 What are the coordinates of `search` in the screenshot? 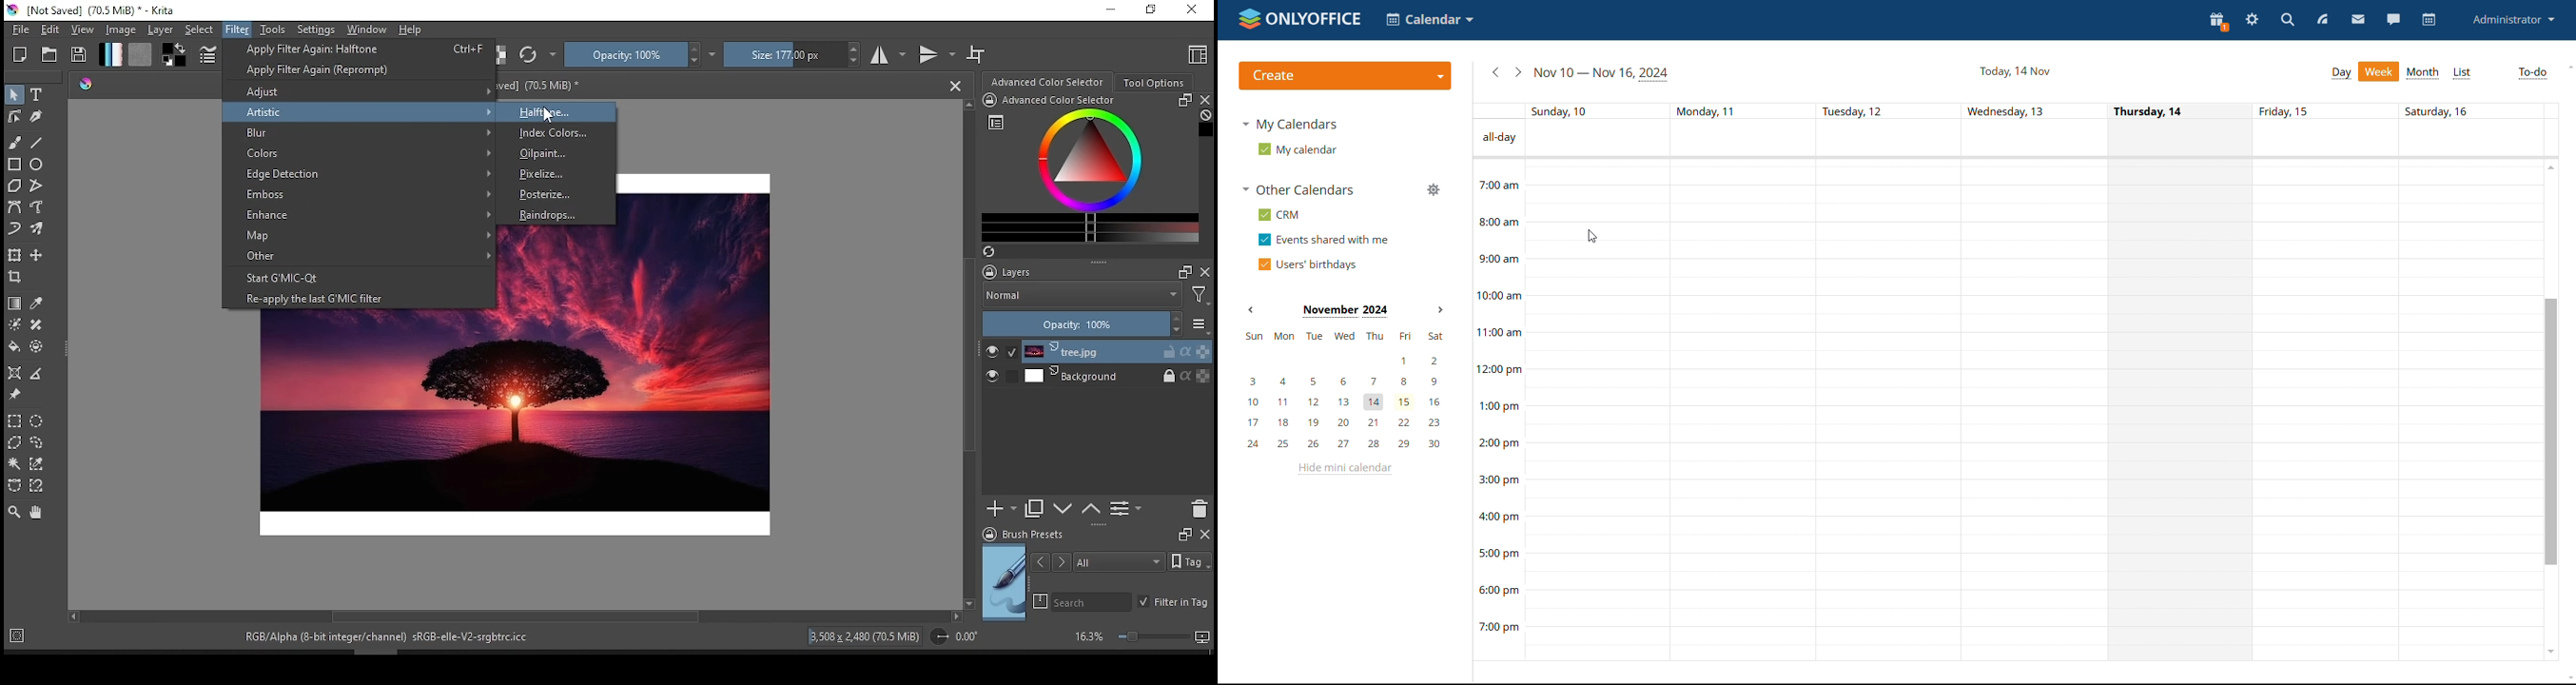 It's located at (1037, 601).